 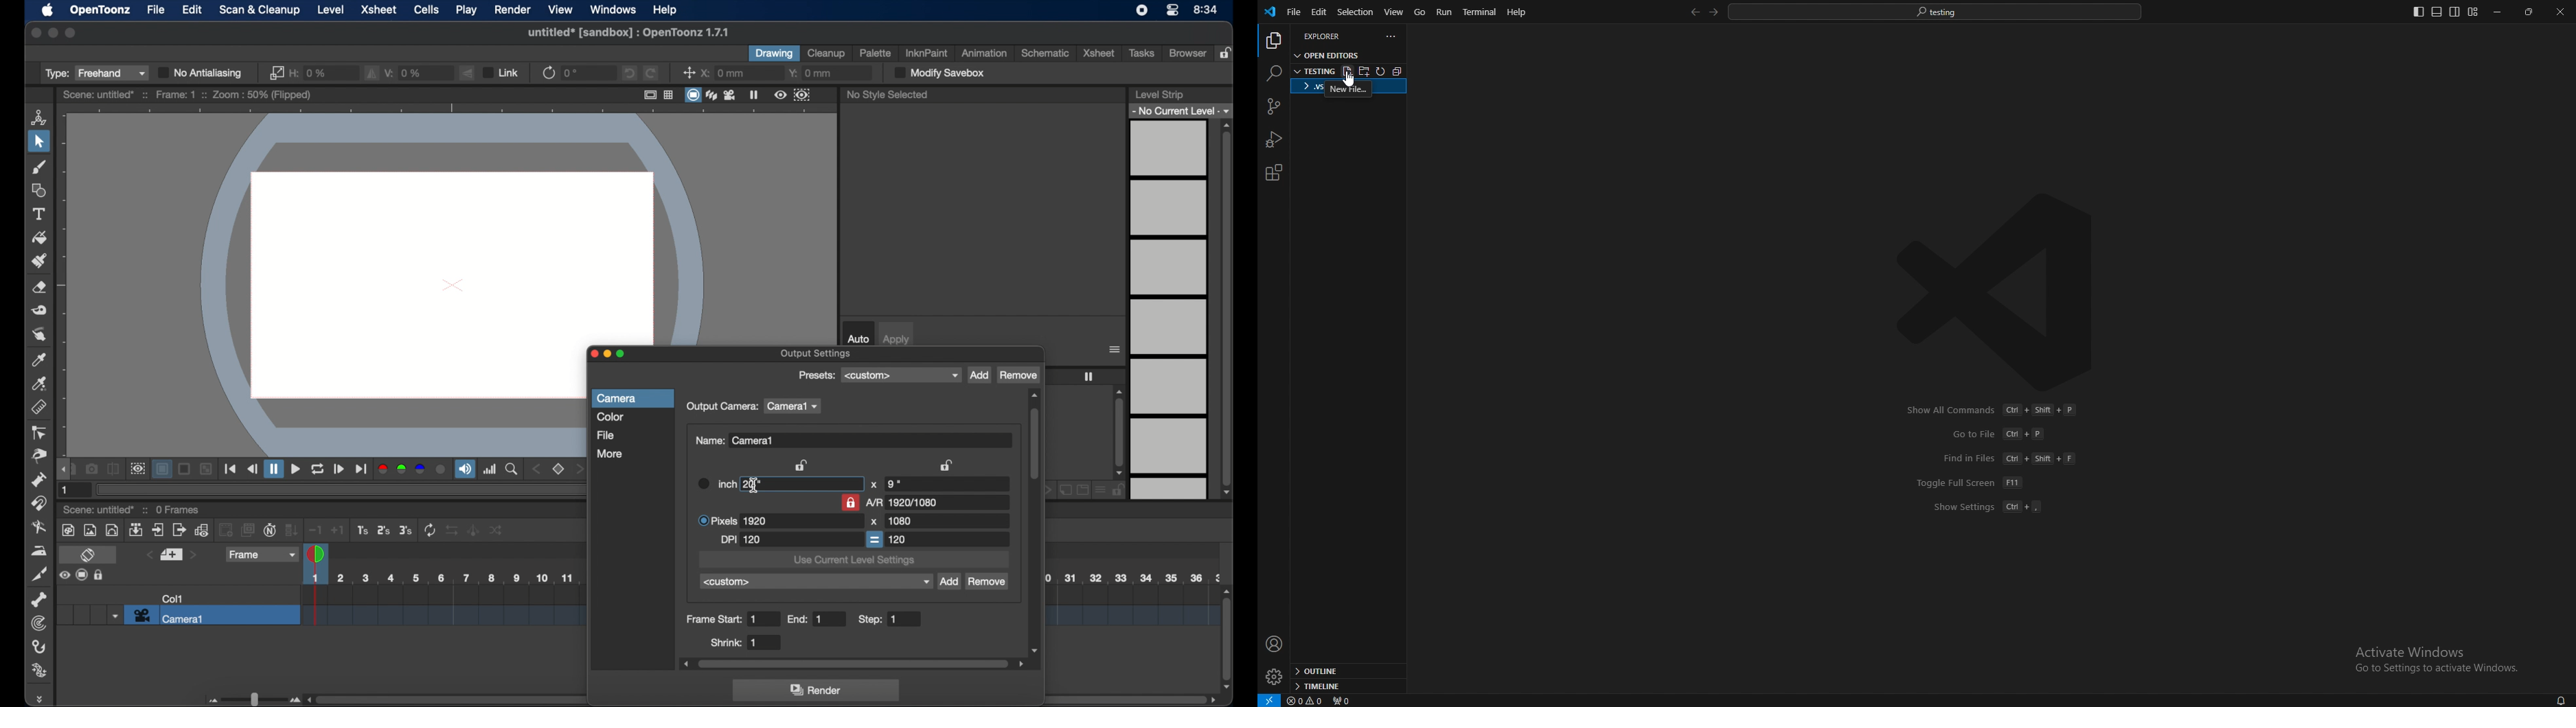 I want to click on new folder, so click(x=1365, y=71).